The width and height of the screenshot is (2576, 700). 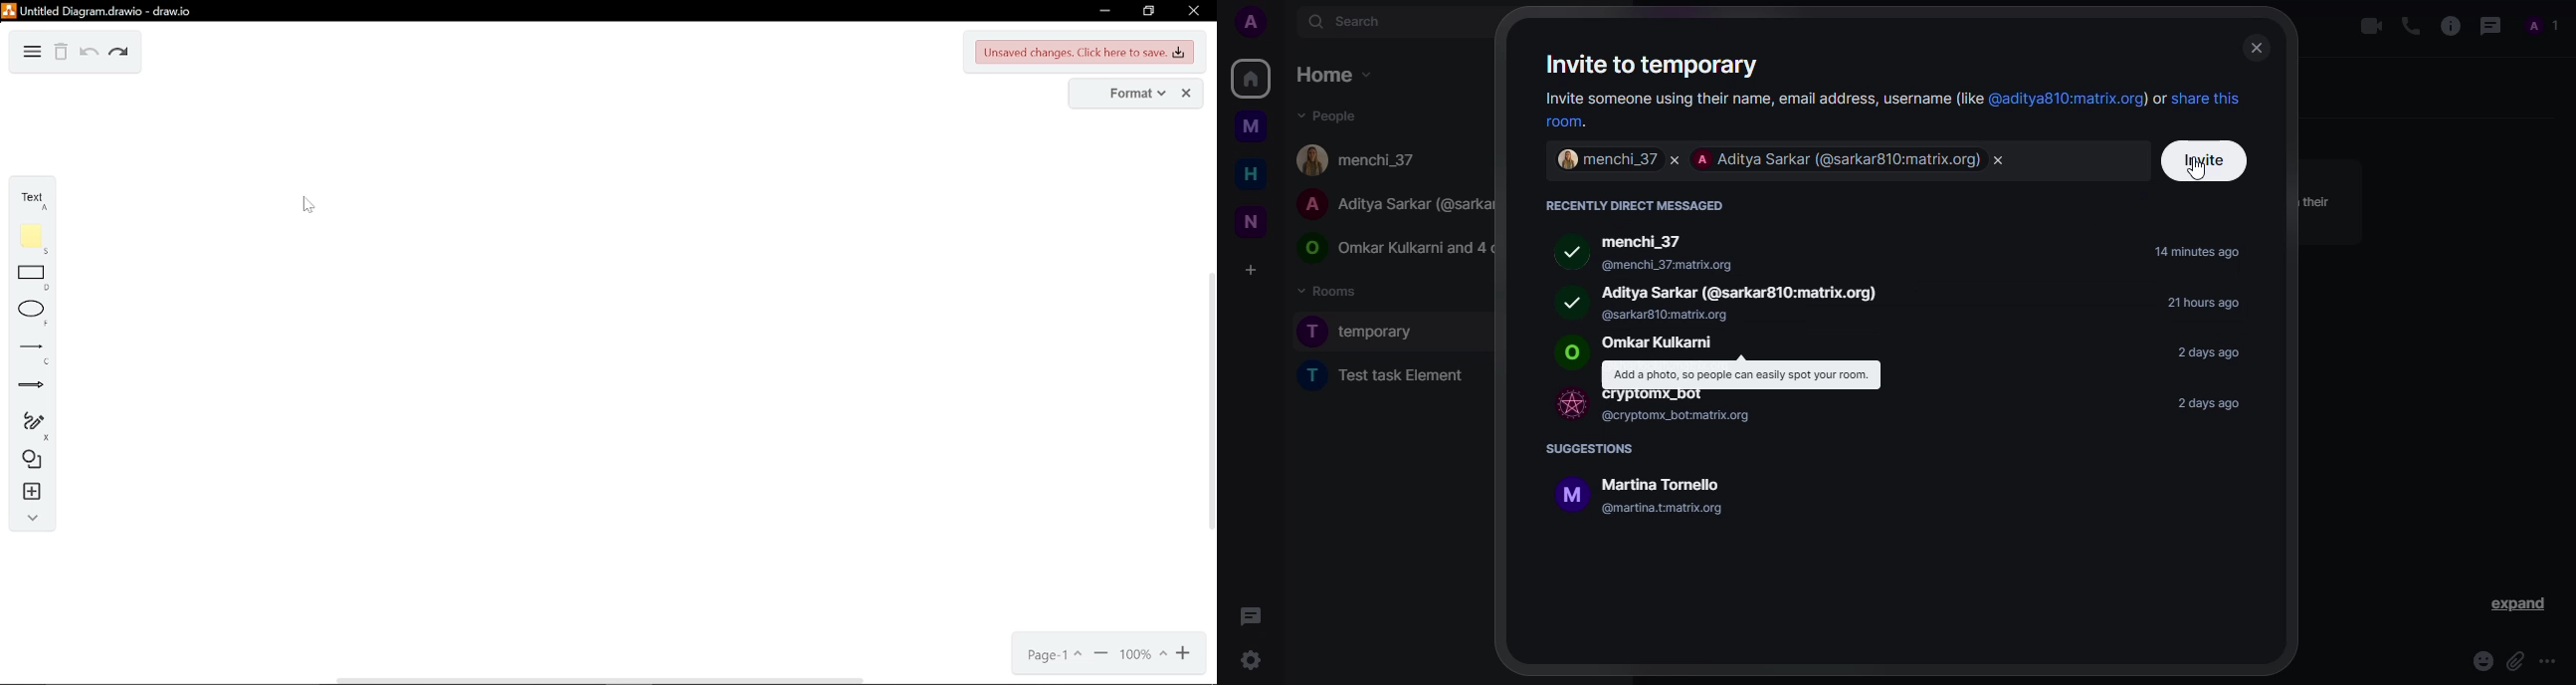 I want to click on profile picture, so click(x=1565, y=301).